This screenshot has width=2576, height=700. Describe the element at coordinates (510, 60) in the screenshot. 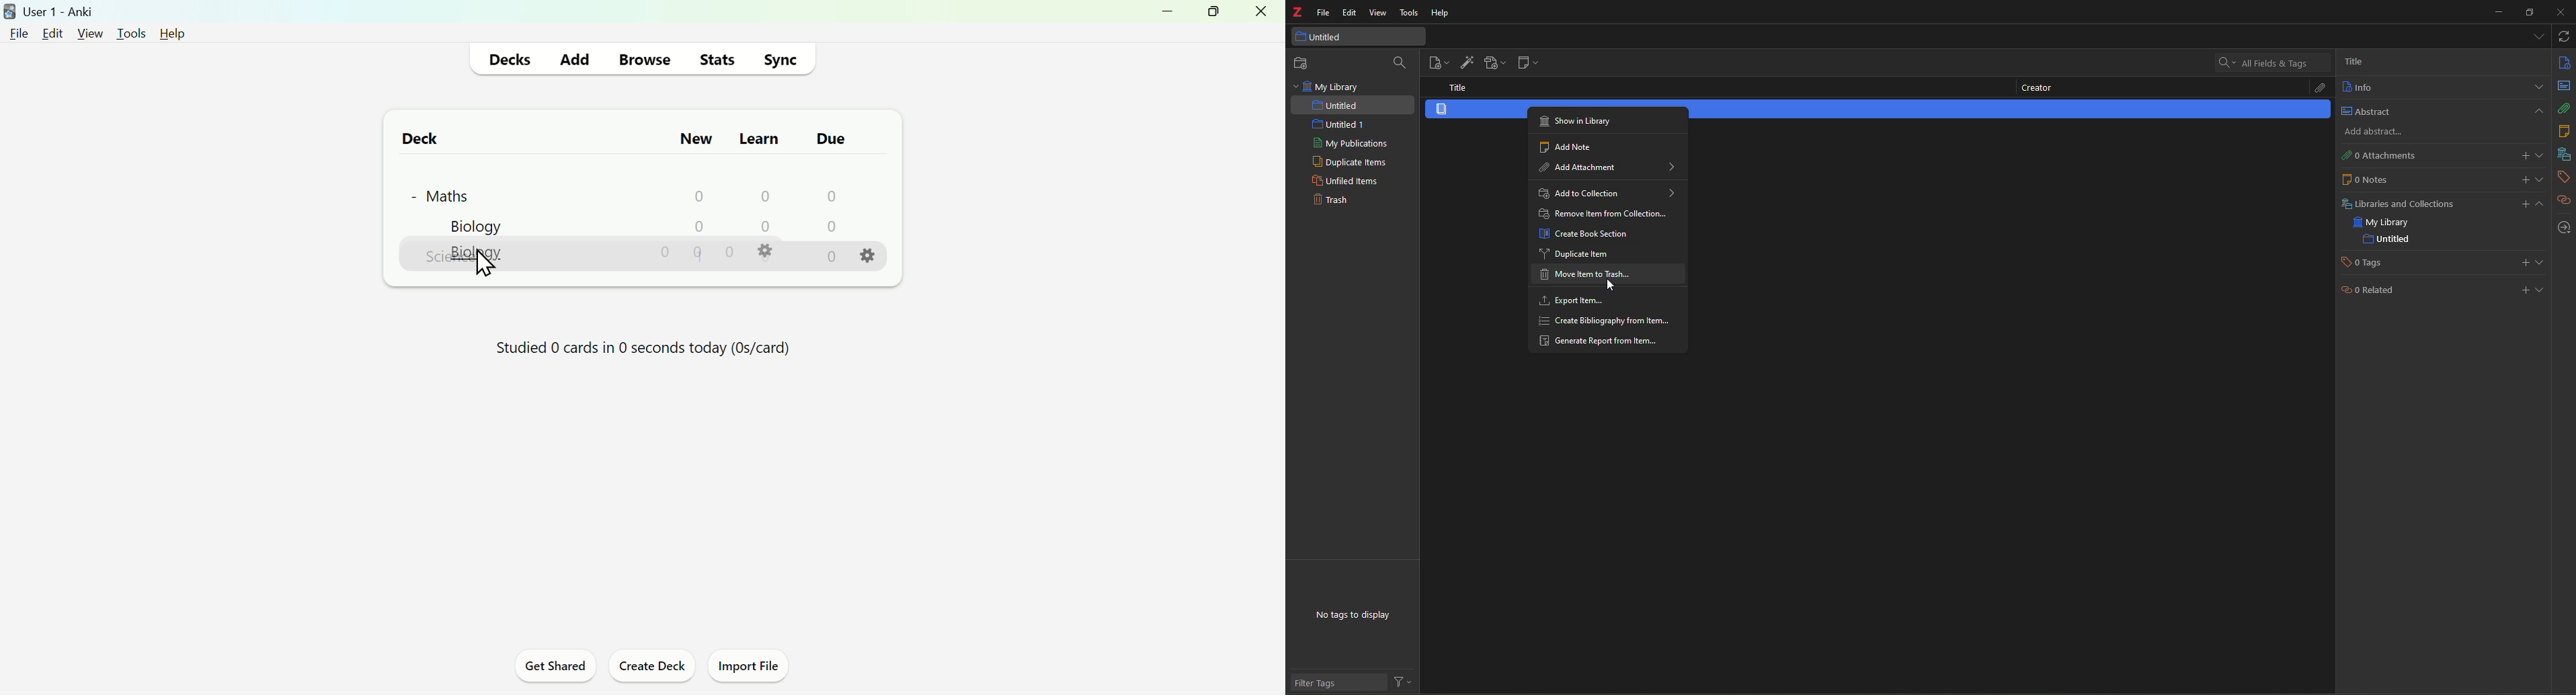

I see `Decks` at that location.